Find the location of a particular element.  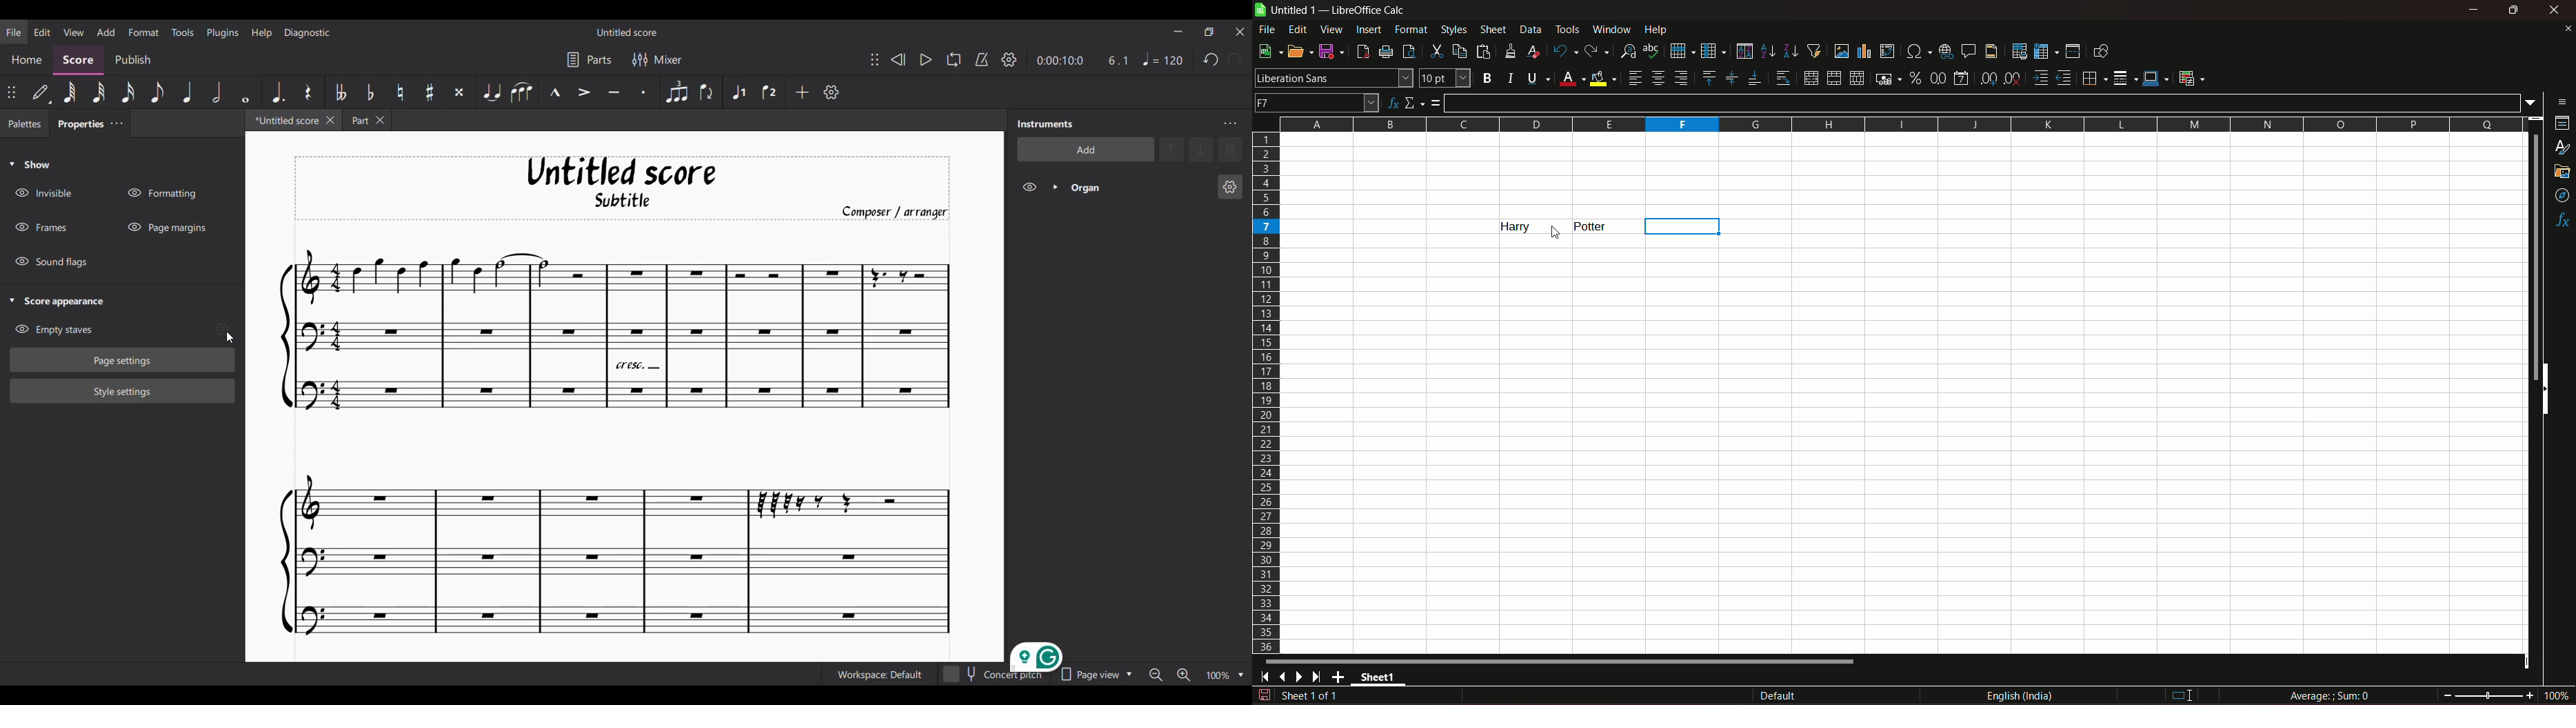

gallery is located at coordinates (2561, 172).